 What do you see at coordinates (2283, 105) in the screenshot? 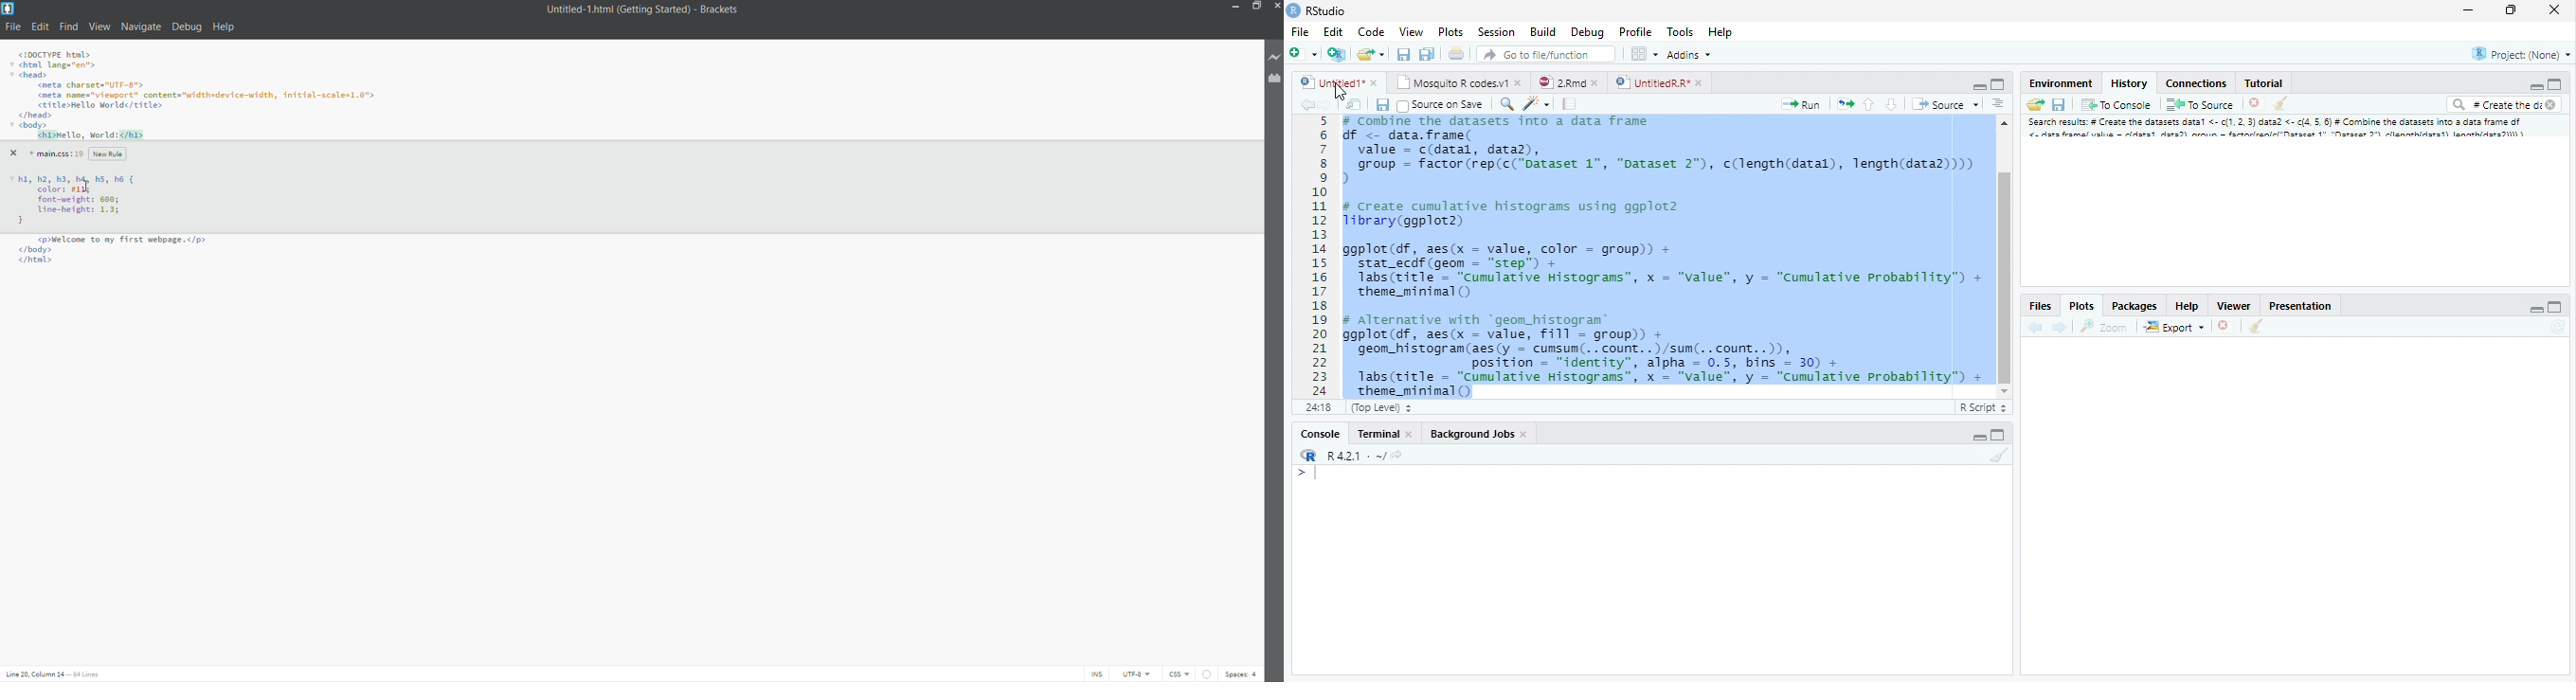
I see `Clear console` at bounding box center [2283, 105].